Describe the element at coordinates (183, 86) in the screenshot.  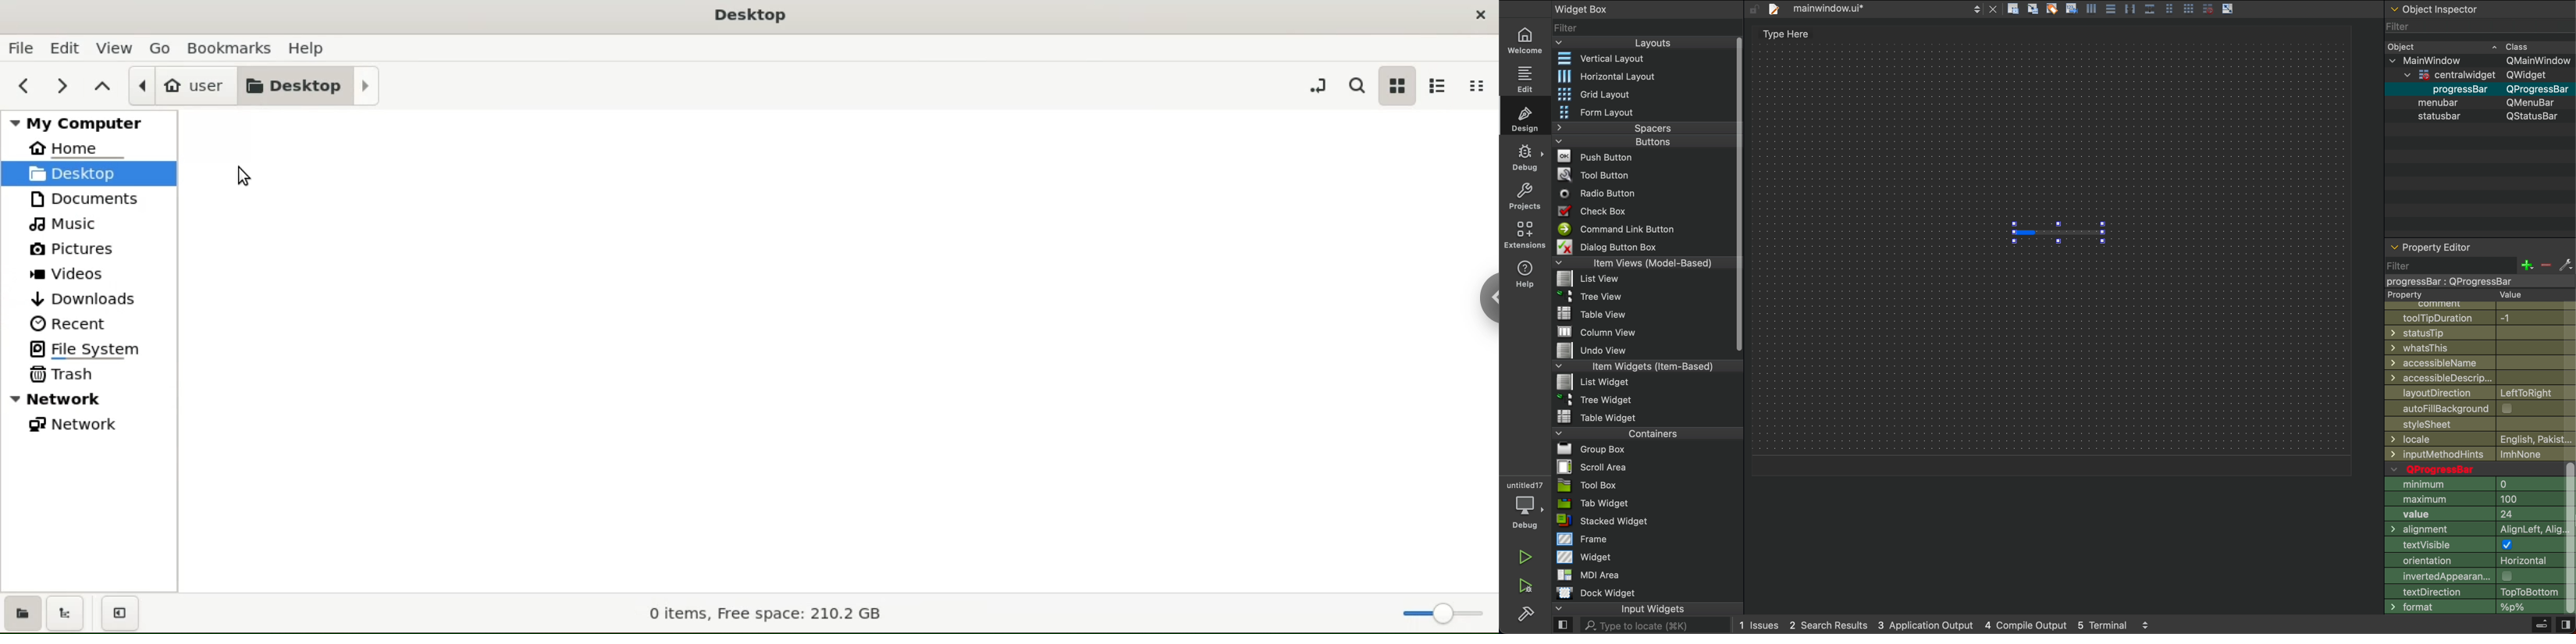
I see `user` at that location.